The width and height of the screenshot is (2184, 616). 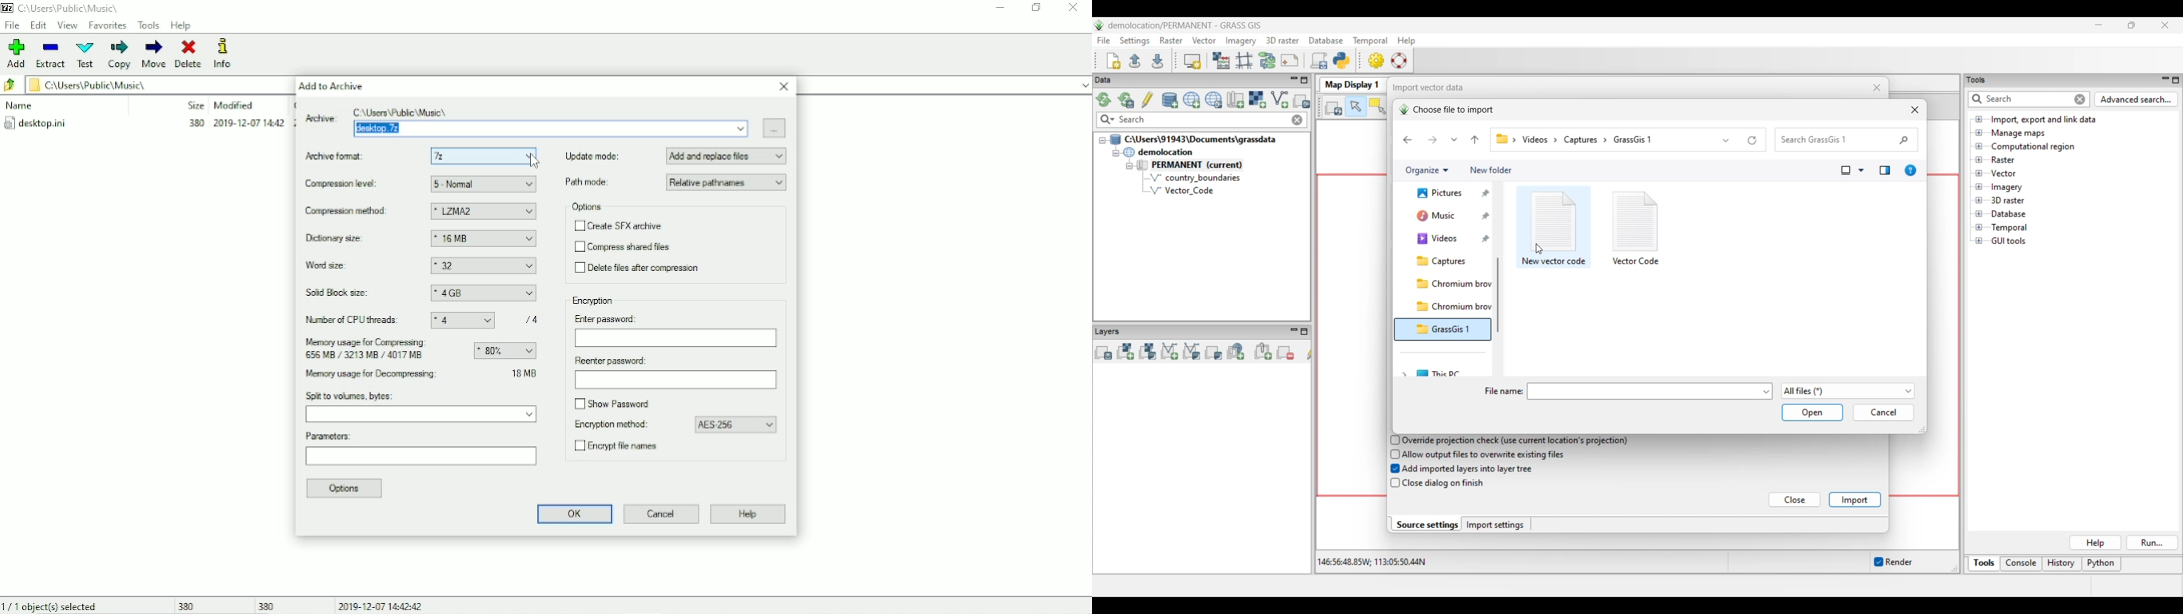 What do you see at coordinates (674, 330) in the screenshot?
I see `Enter password` at bounding box center [674, 330].